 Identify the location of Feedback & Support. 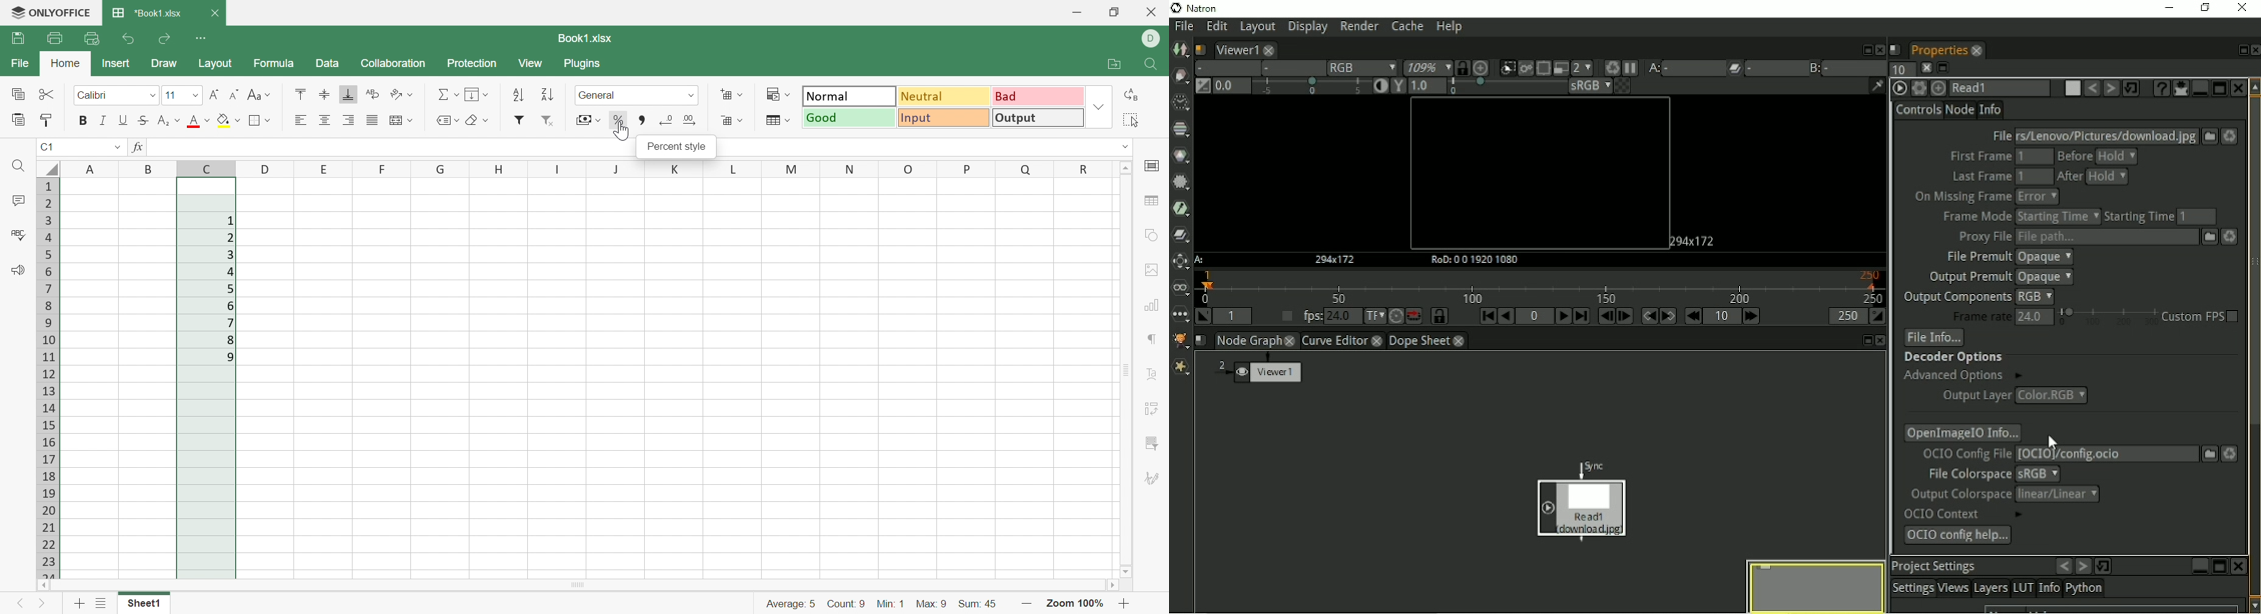
(16, 272).